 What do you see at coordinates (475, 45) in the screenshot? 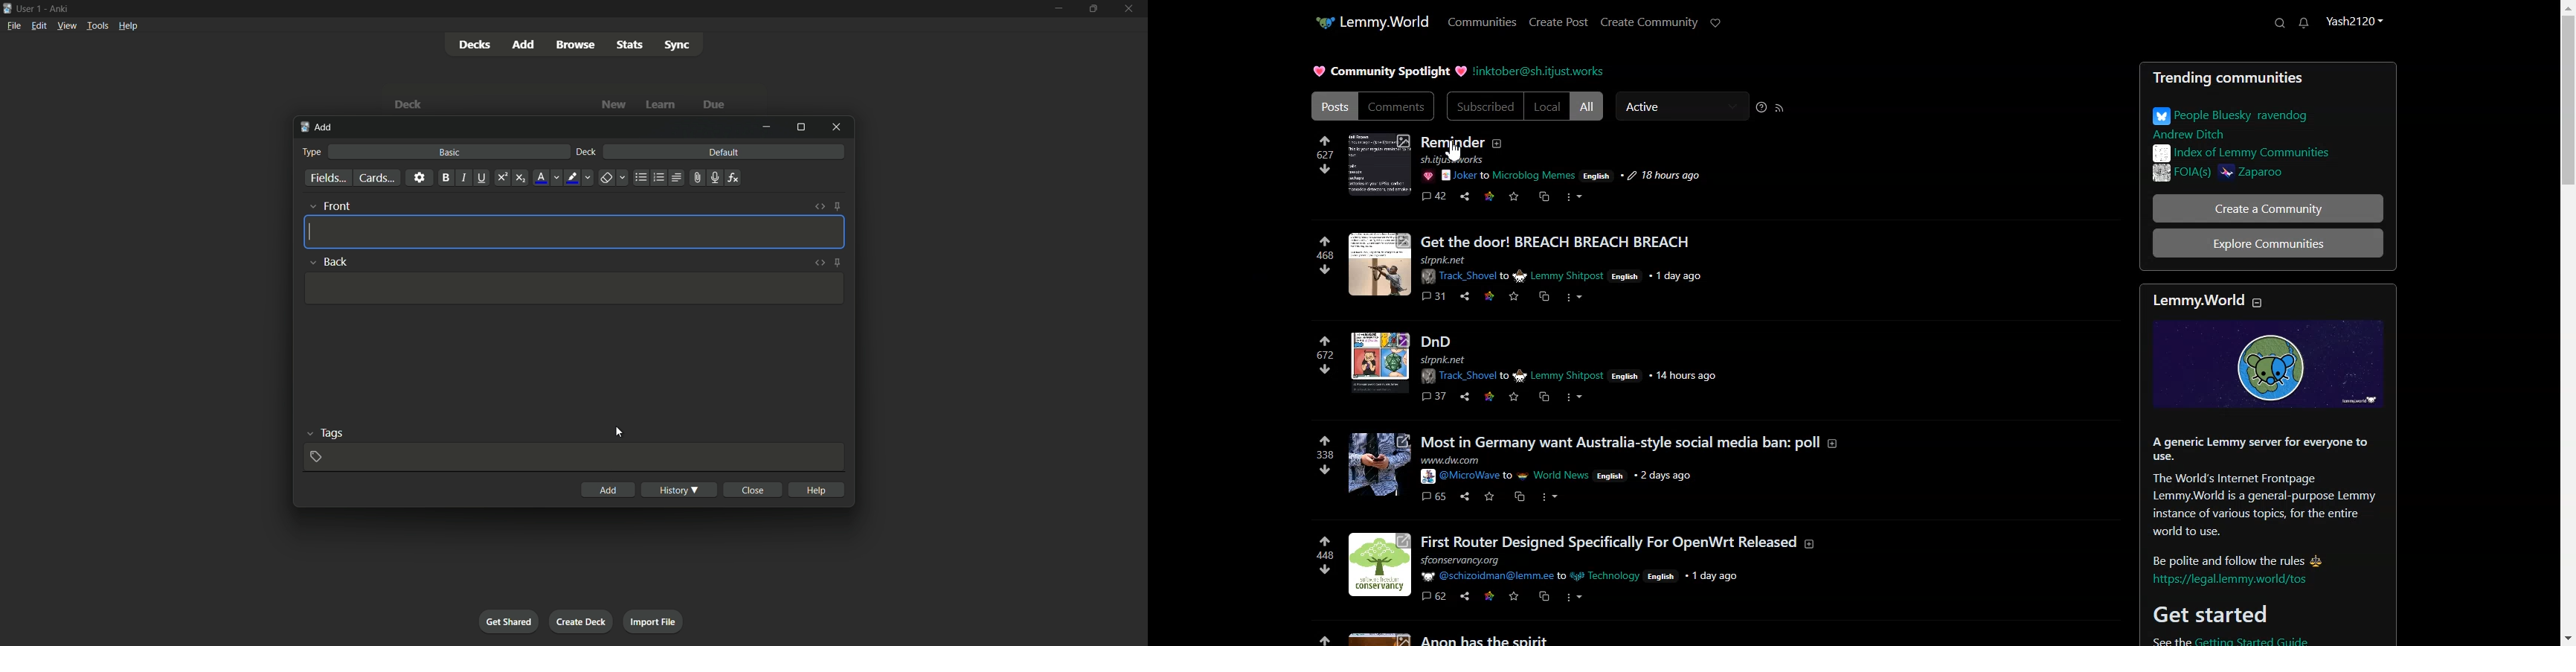
I see `decks` at bounding box center [475, 45].